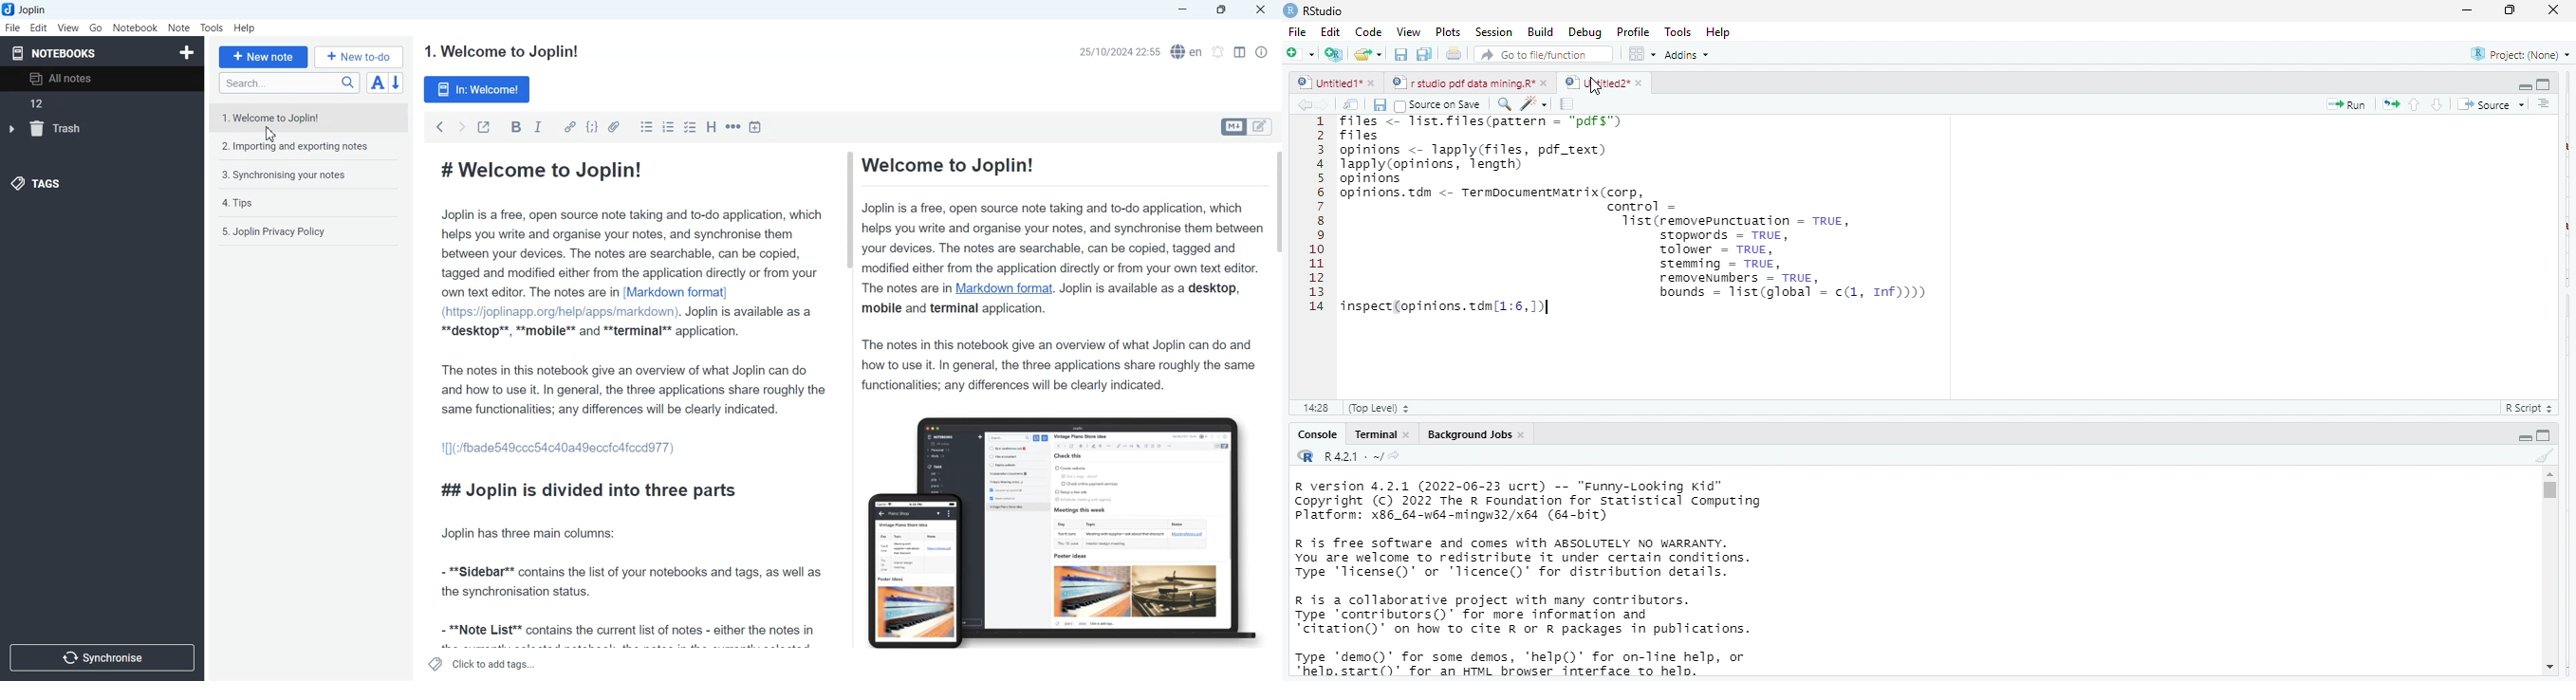 This screenshot has height=700, width=2576. I want to click on Create Notebook, so click(188, 51).